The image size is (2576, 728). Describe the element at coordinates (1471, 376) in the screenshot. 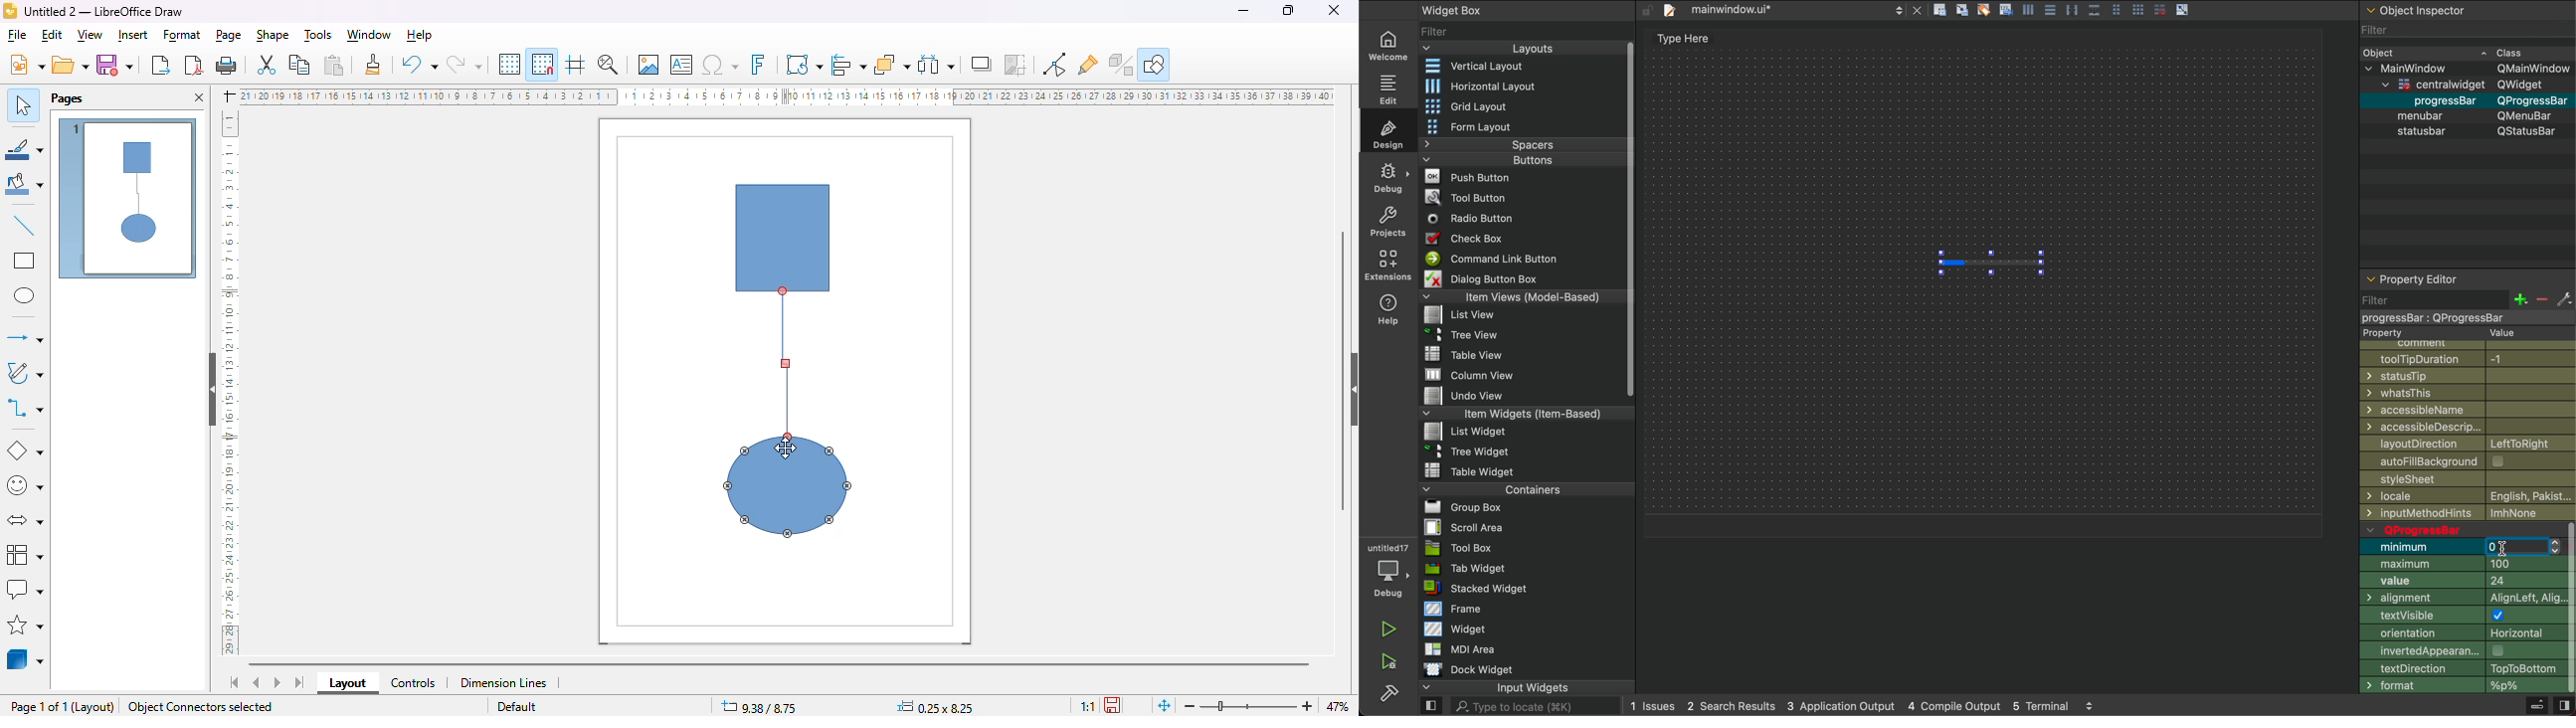

I see `File` at that location.